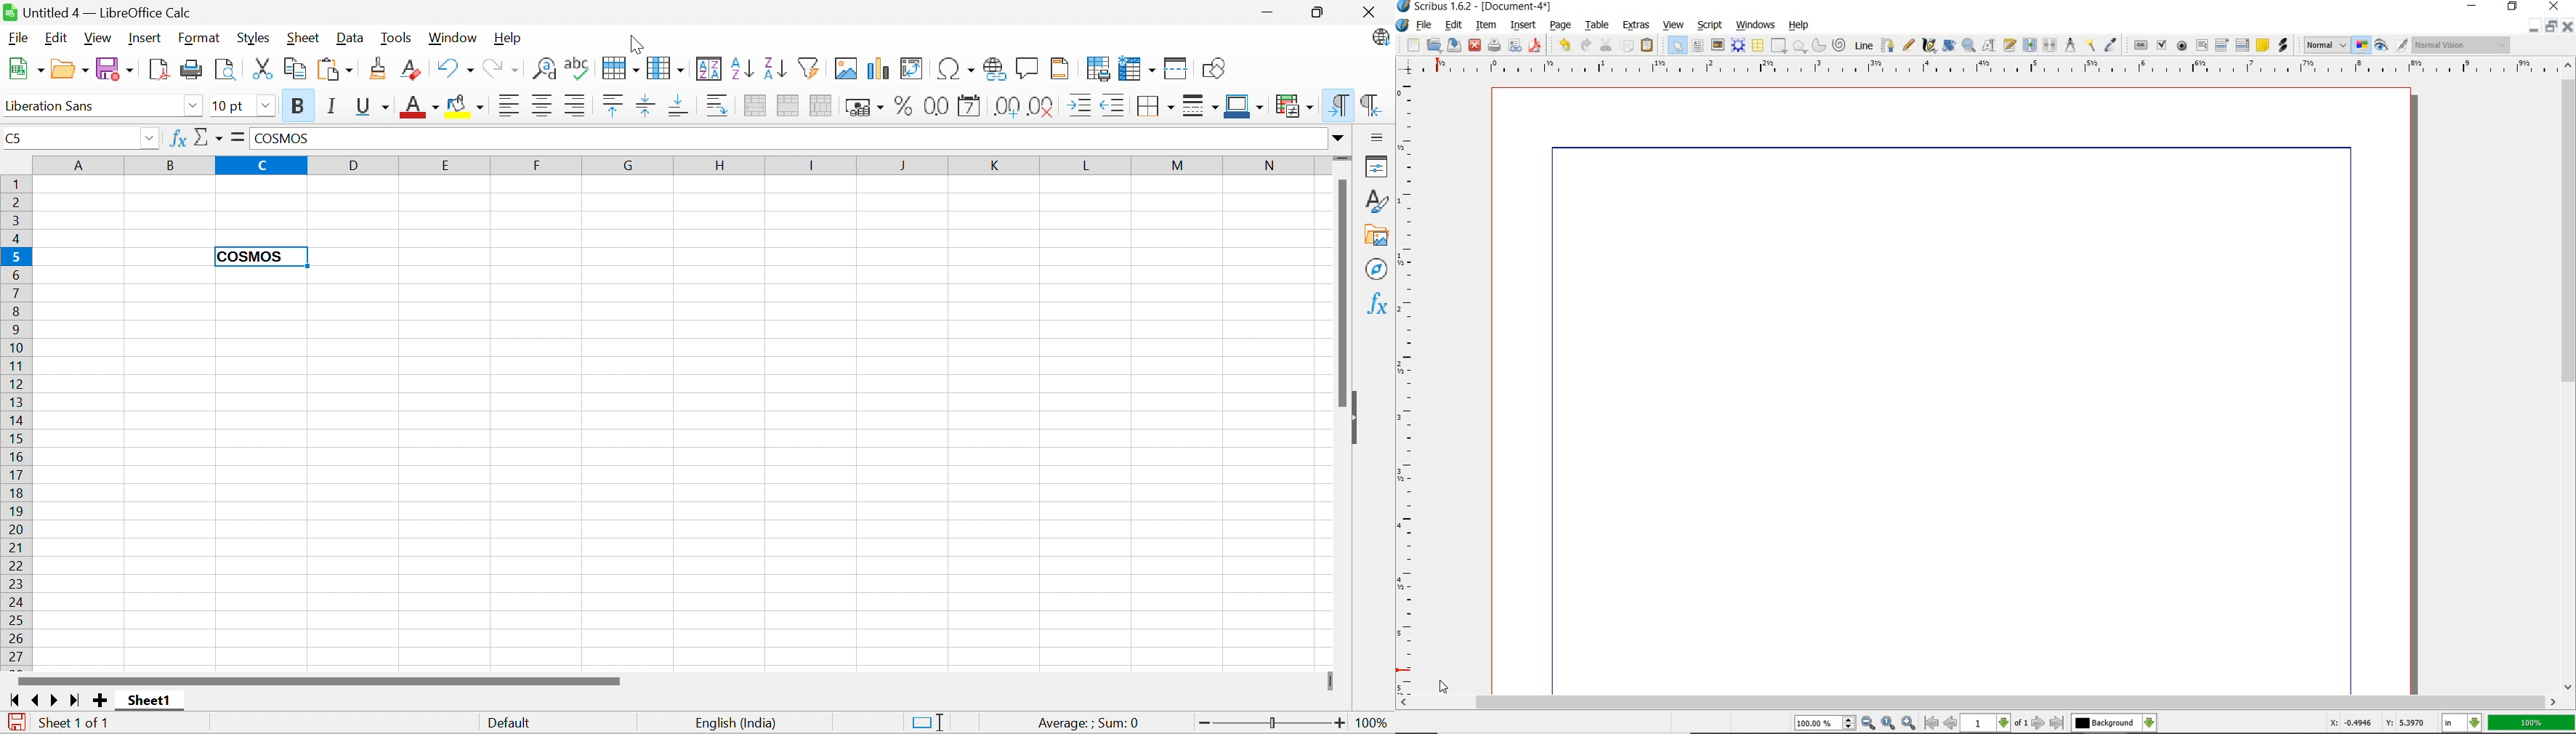 Image resolution: width=2576 pixels, height=756 pixels. Describe the element at coordinates (280, 138) in the screenshot. I see `COSMOS` at that location.